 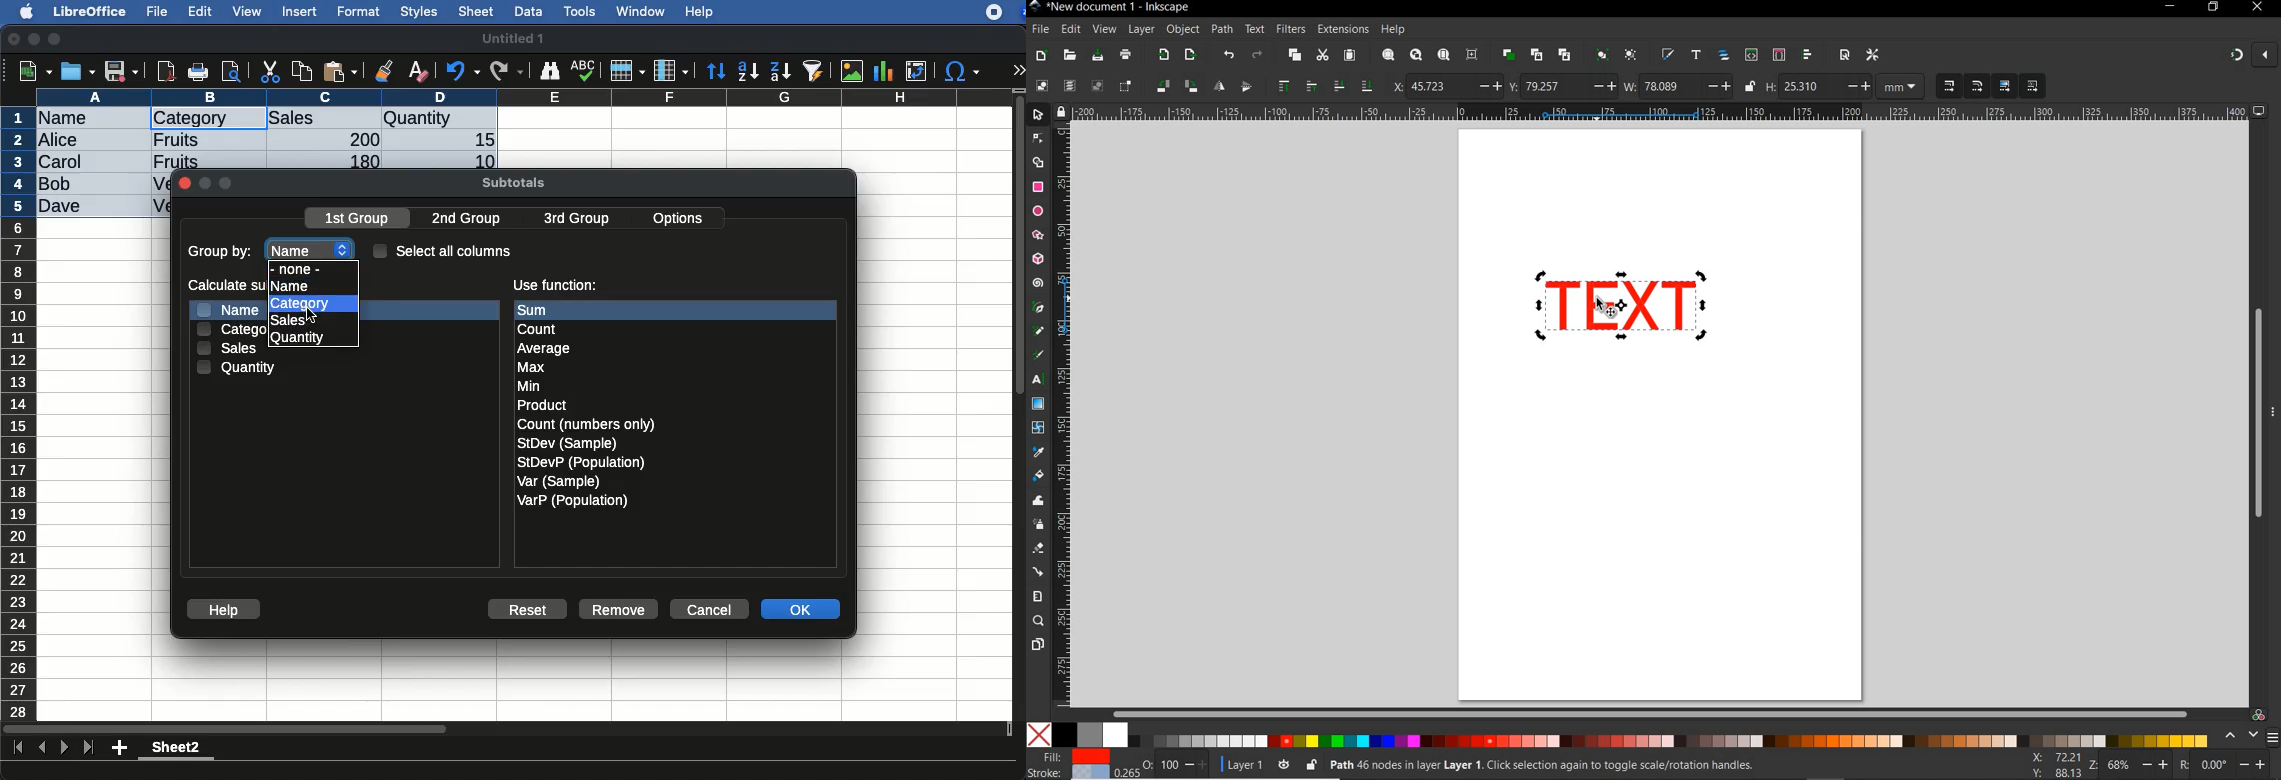 I want to click on save, so click(x=122, y=73).